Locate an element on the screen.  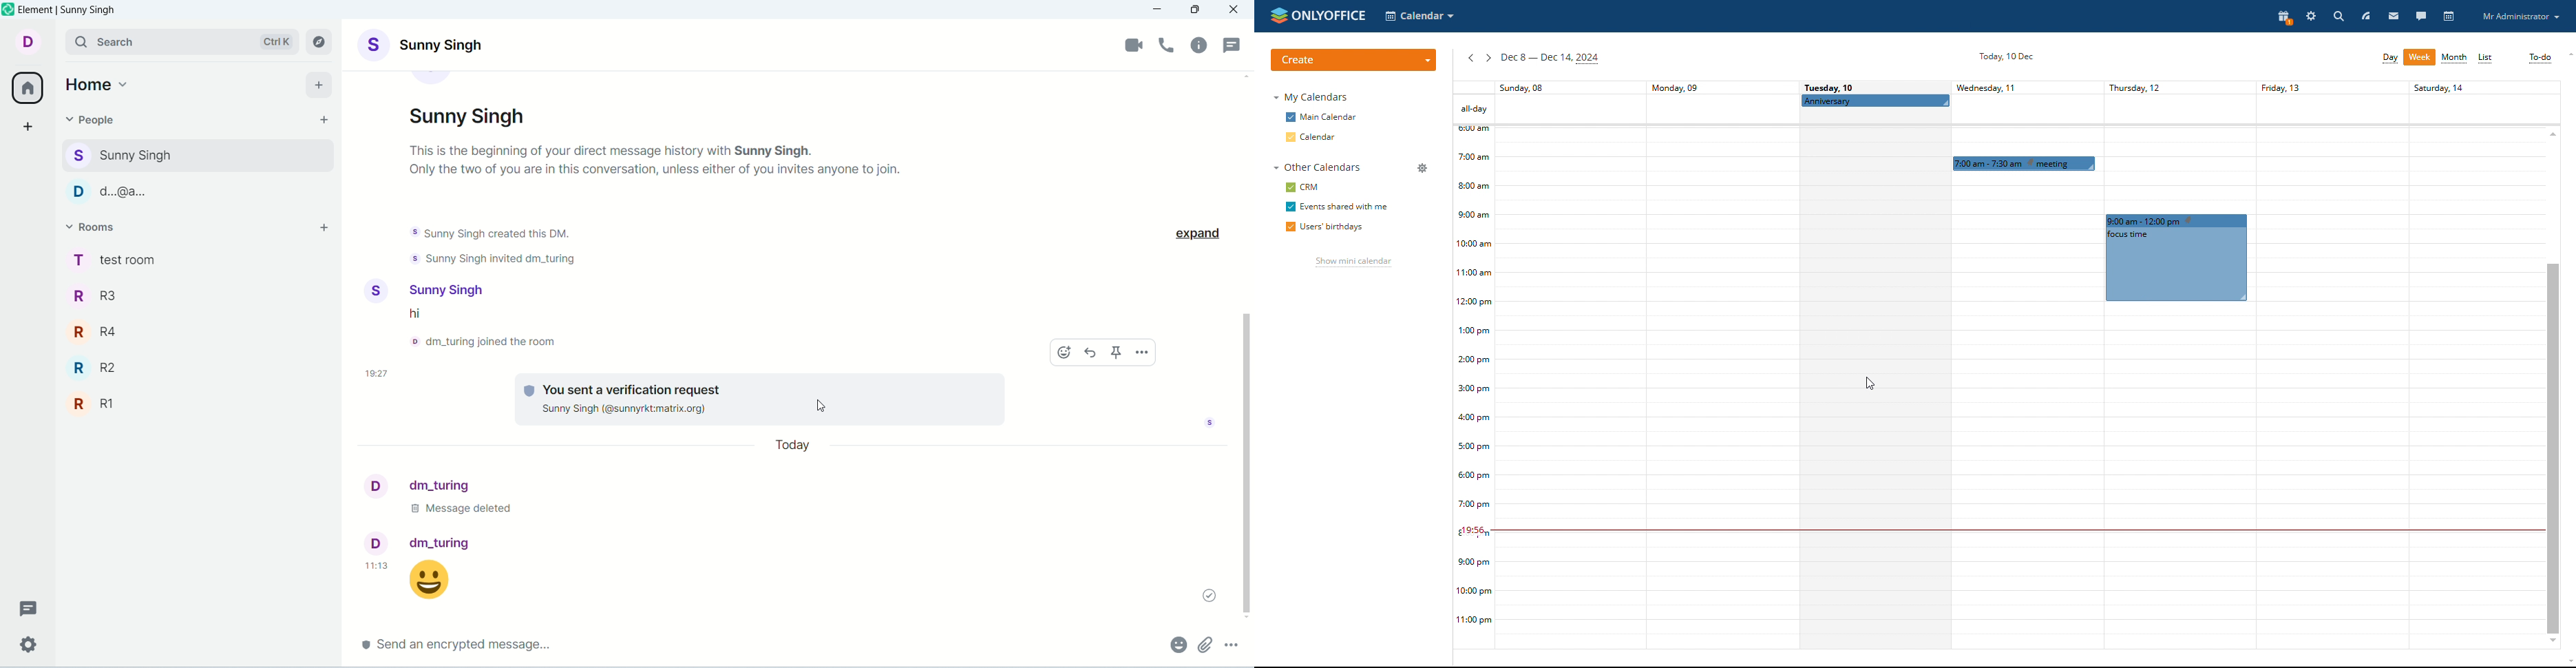
expand is located at coordinates (1205, 237).